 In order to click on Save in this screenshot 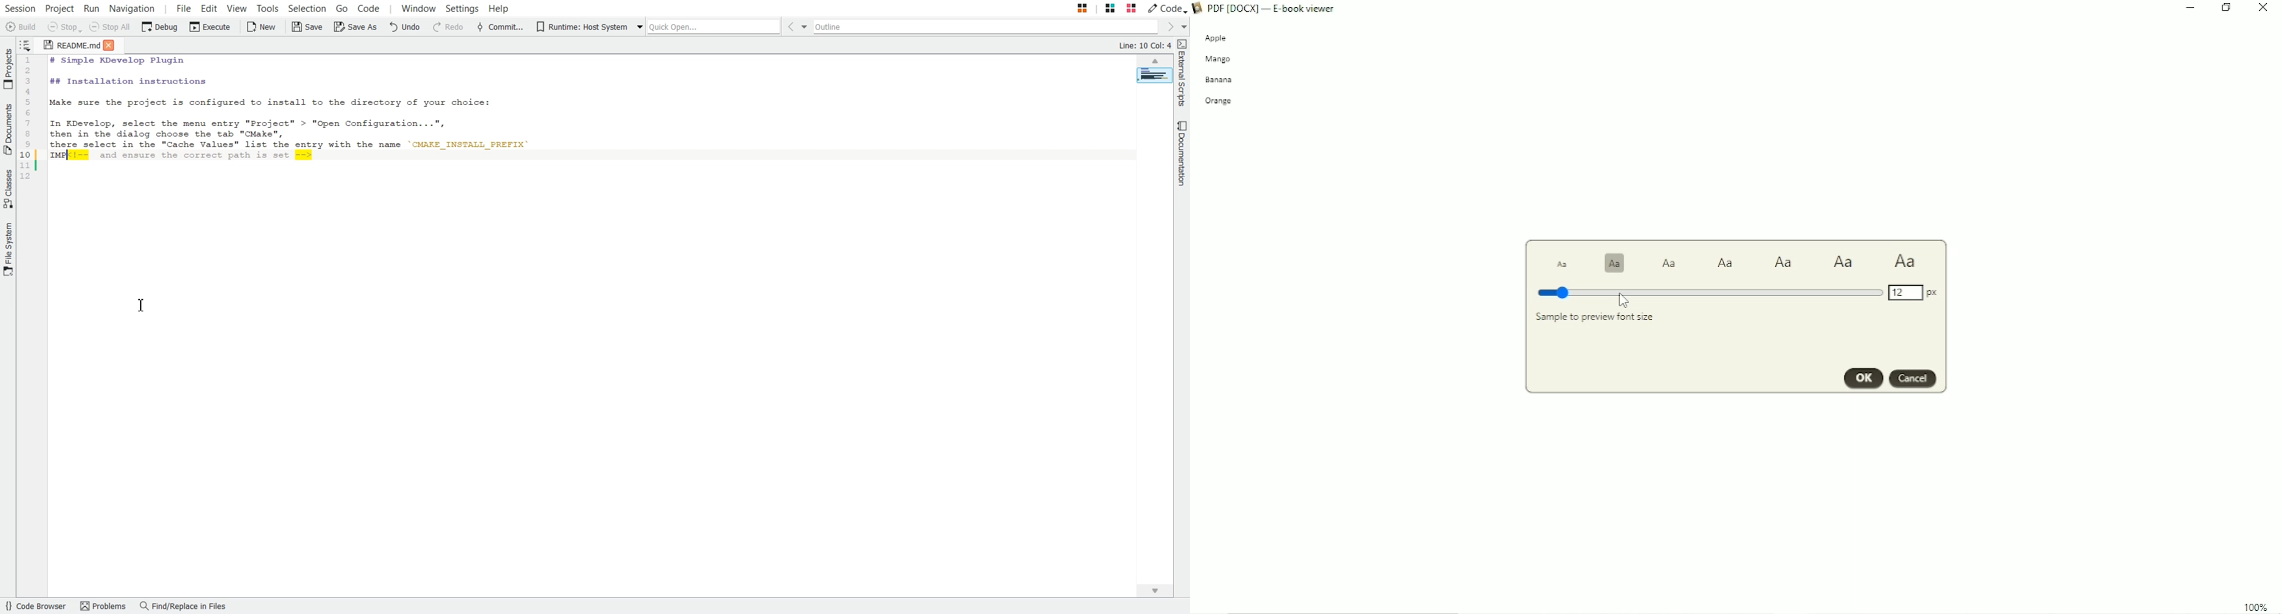, I will do `click(308, 27)`.